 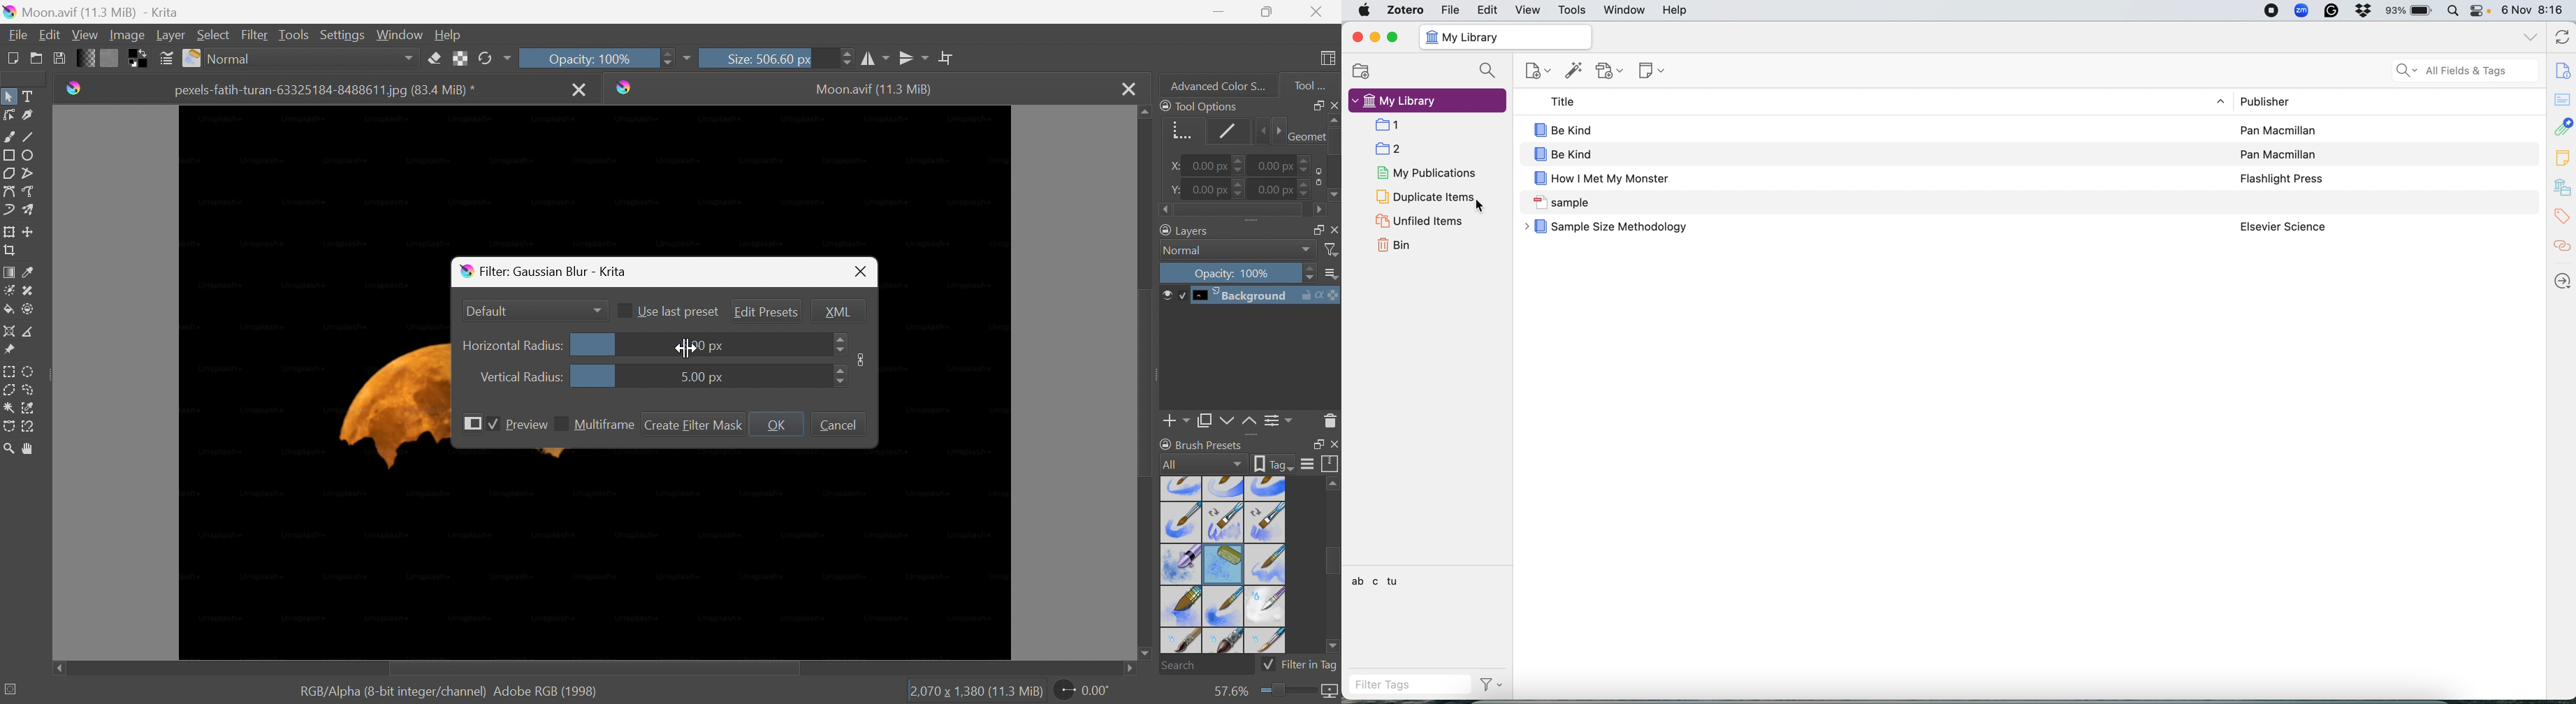 What do you see at coordinates (1625, 9) in the screenshot?
I see `window` at bounding box center [1625, 9].